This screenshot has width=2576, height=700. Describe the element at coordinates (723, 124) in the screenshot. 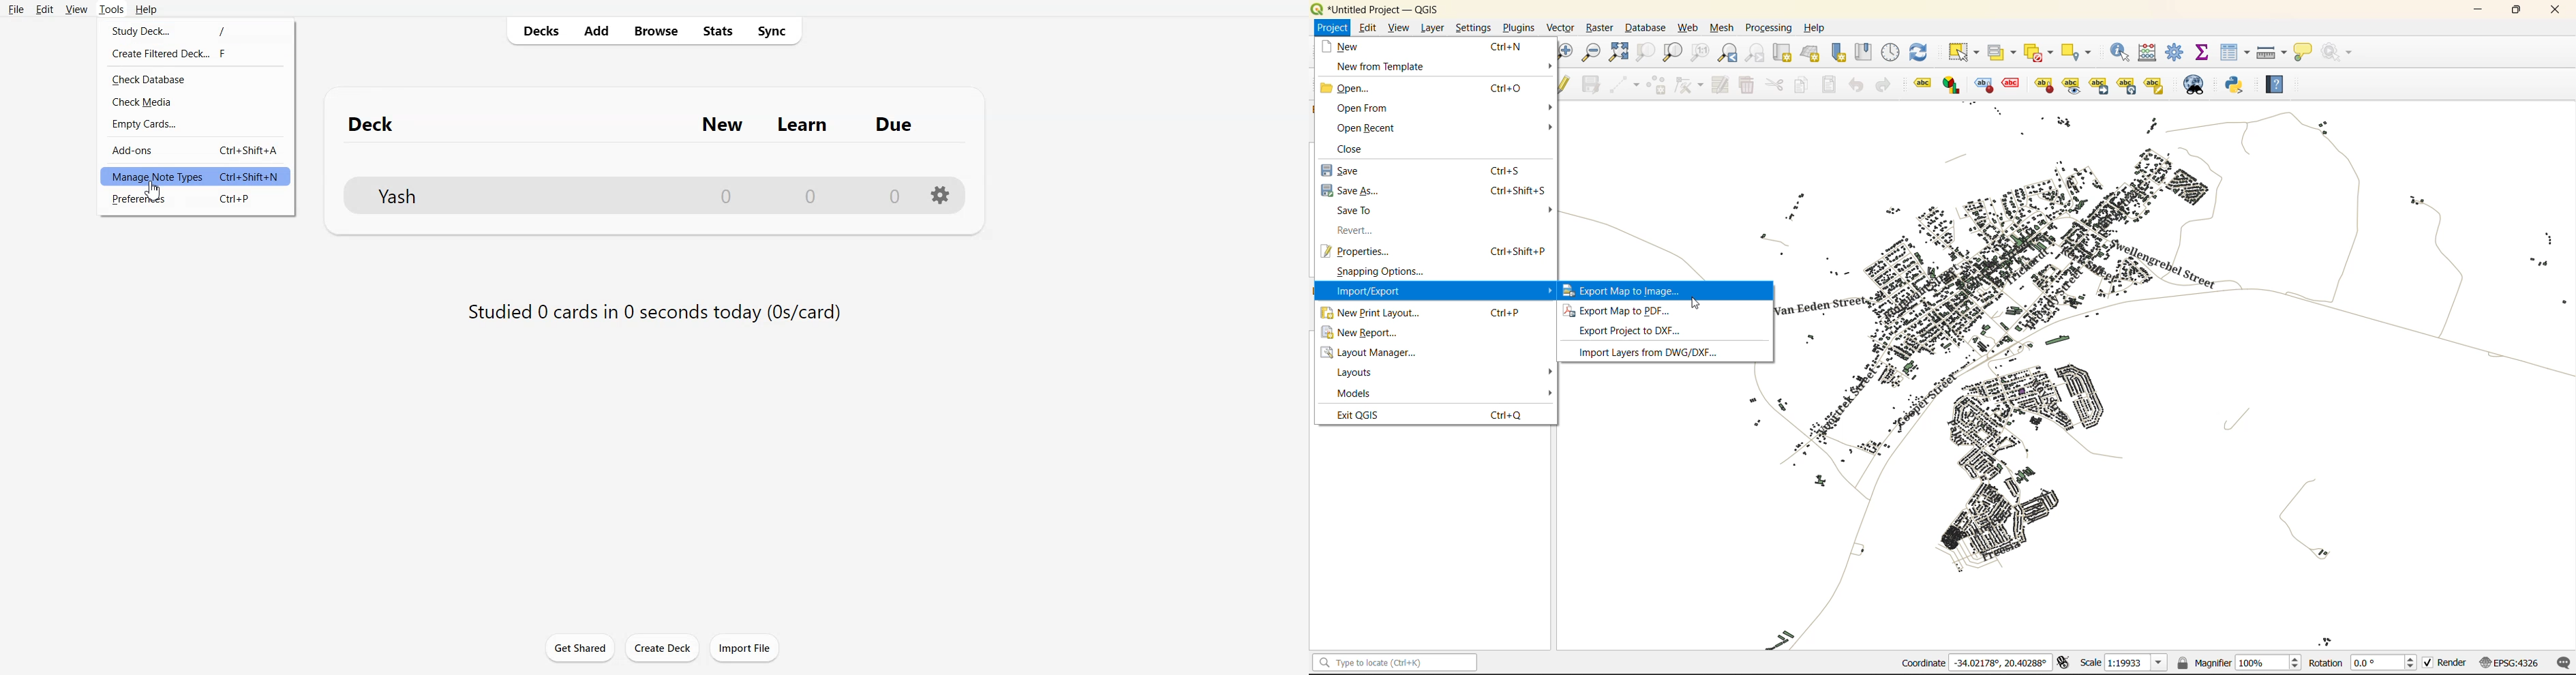

I see `New` at that location.